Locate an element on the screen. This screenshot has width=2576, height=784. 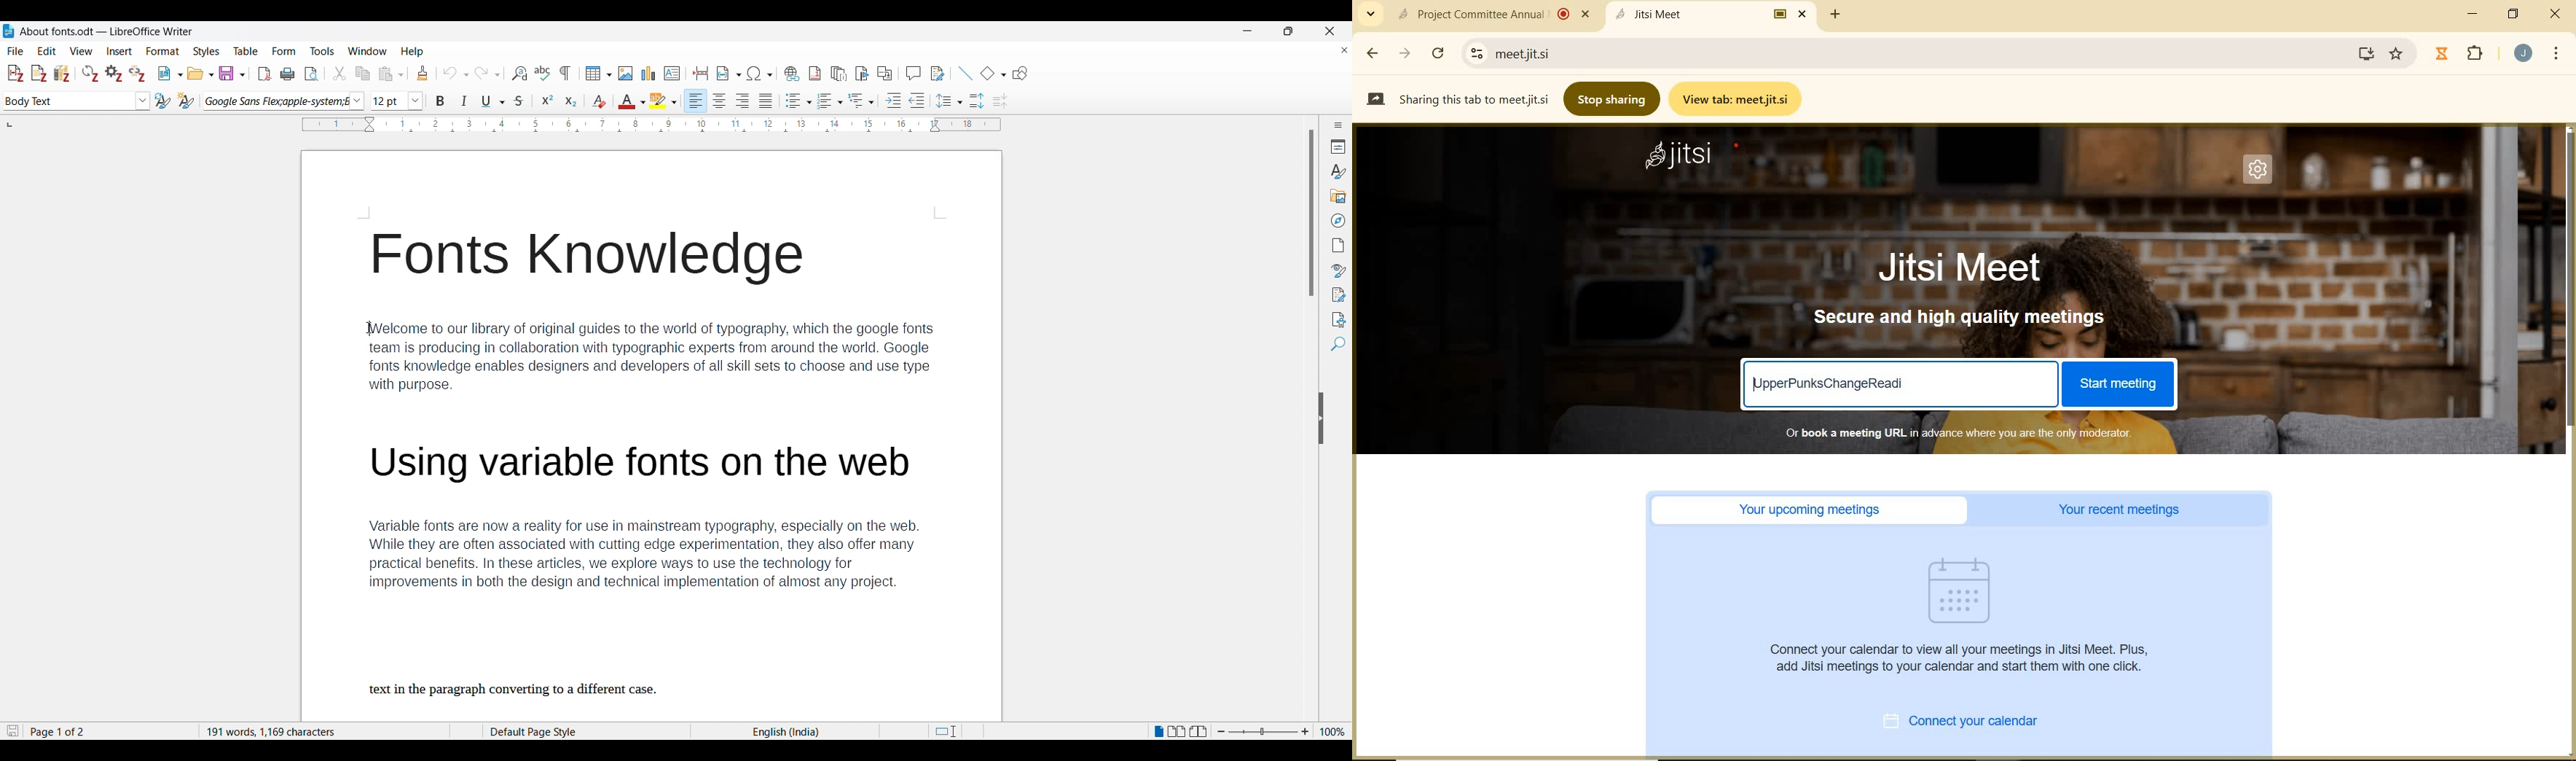
Page is located at coordinates (1338, 245).